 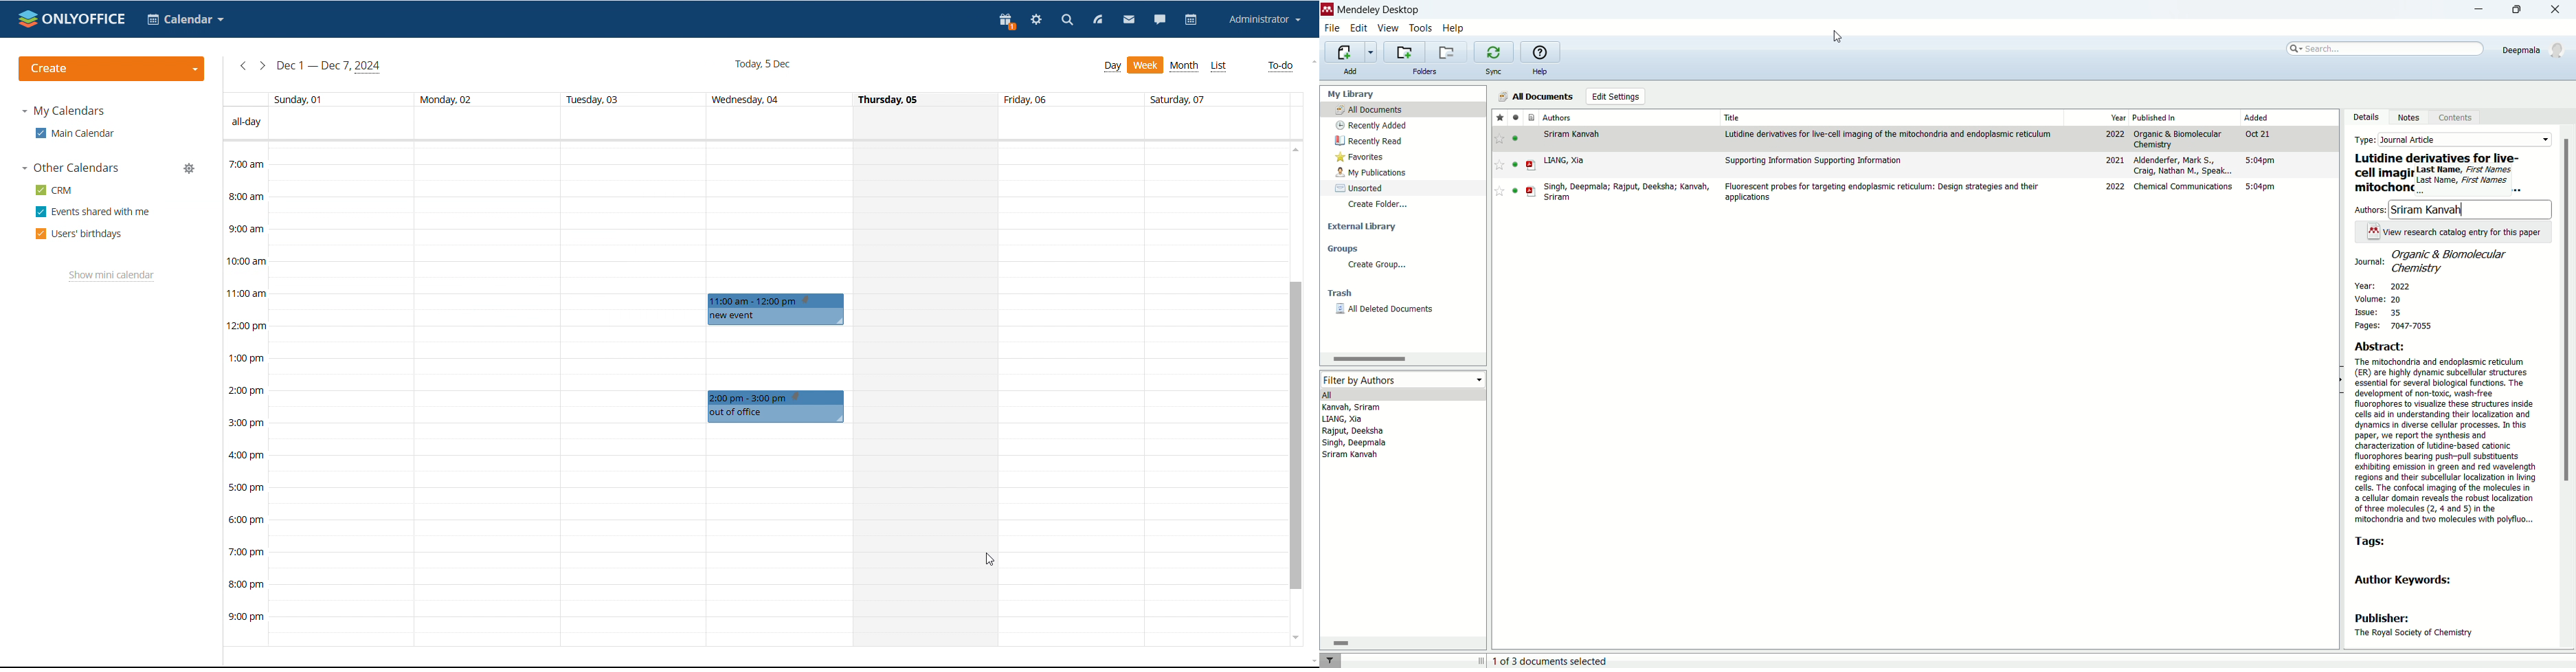 What do you see at coordinates (1455, 28) in the screenshot?
I see `help` at bounding box center [1455, 28].